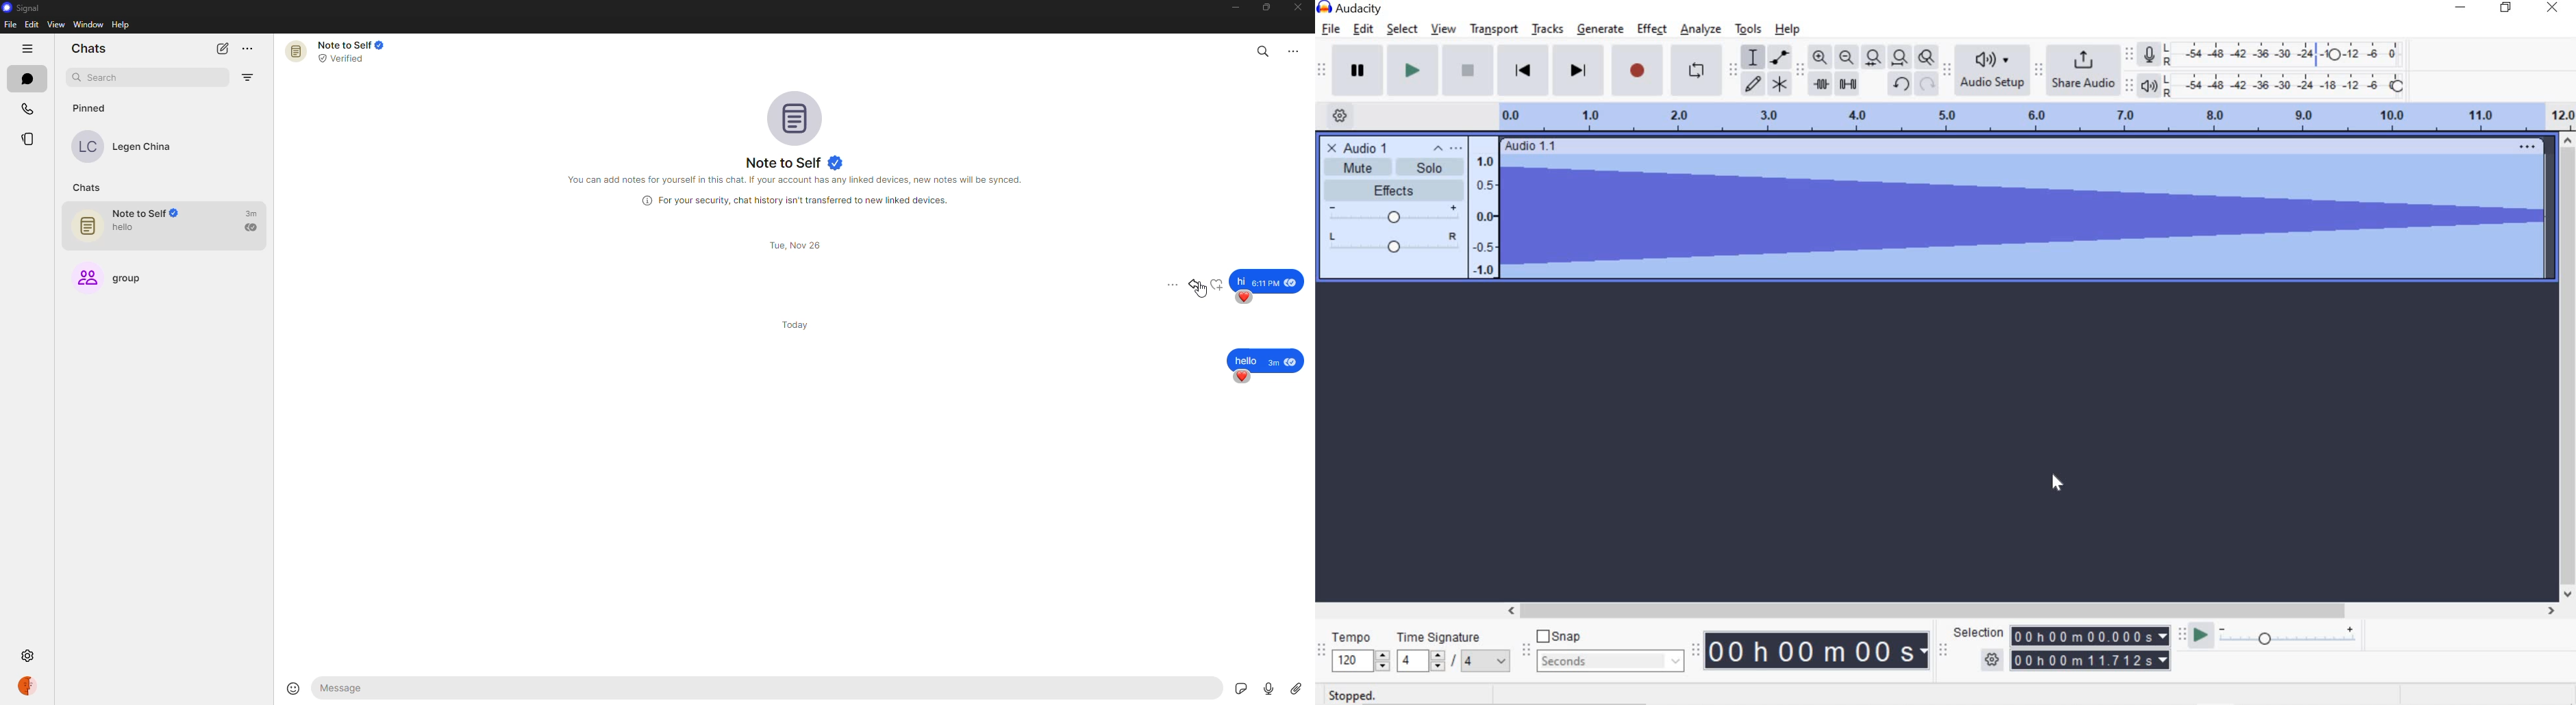 This screenshot has width=2576, height=728. Describe the element at coordinates (1231, 686) in the screenshot. I see `stickers` at that location.